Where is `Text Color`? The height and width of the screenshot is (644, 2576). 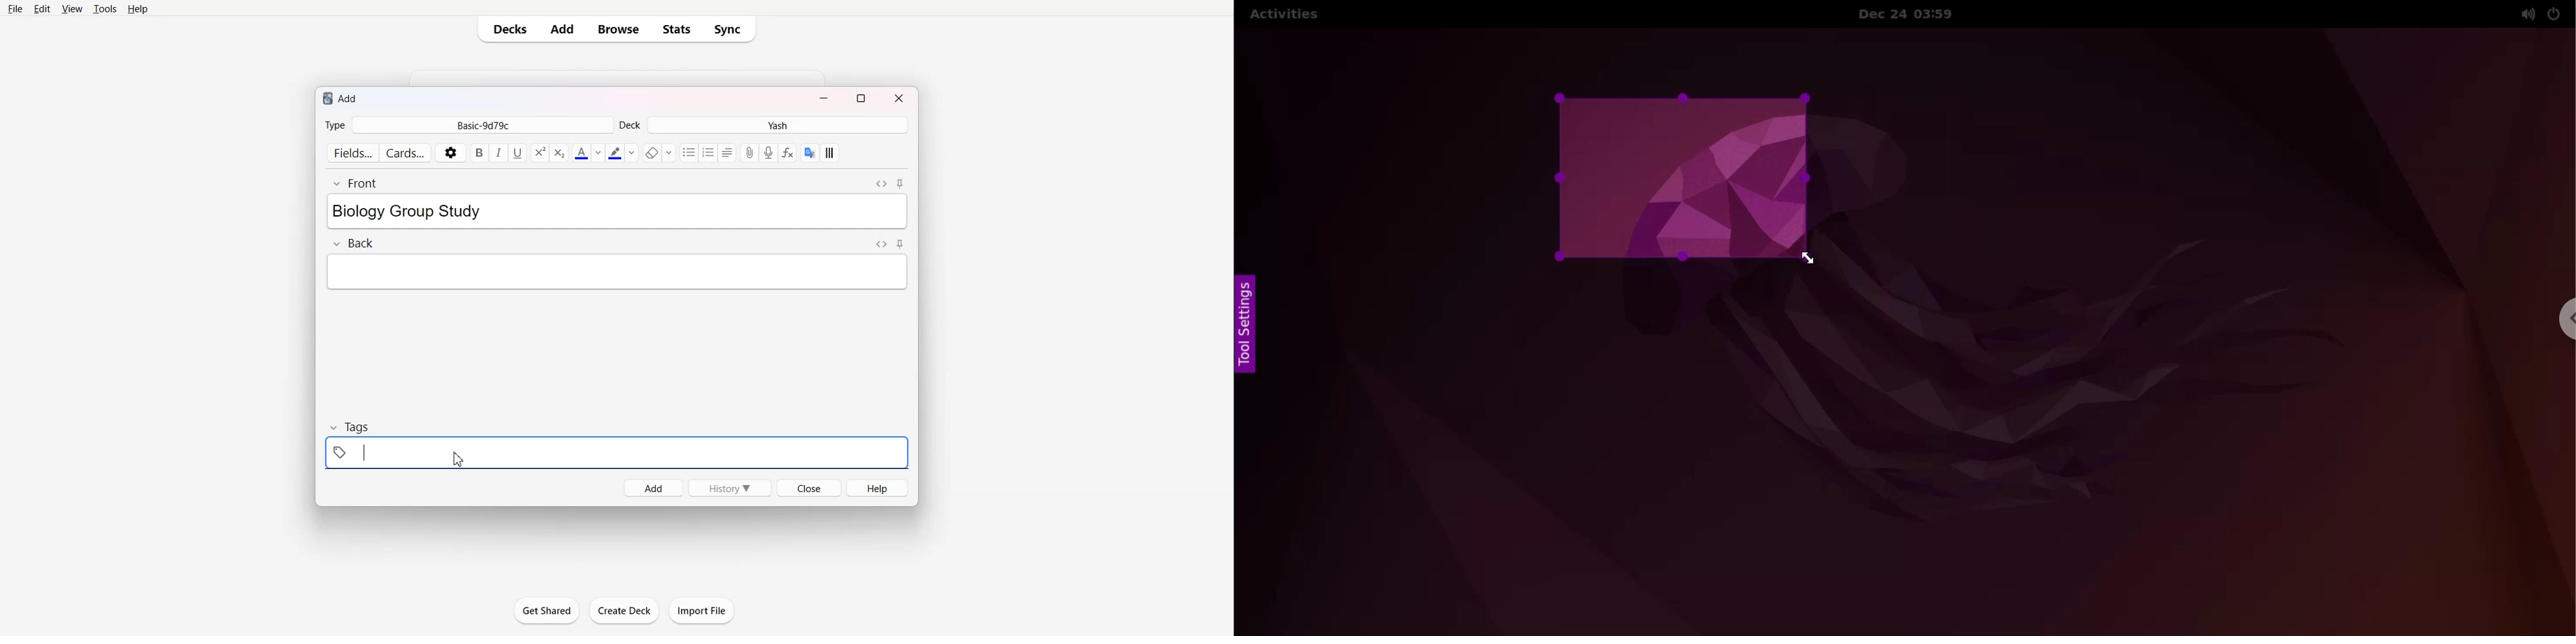
Text Color is located at coordinates (587, 153).